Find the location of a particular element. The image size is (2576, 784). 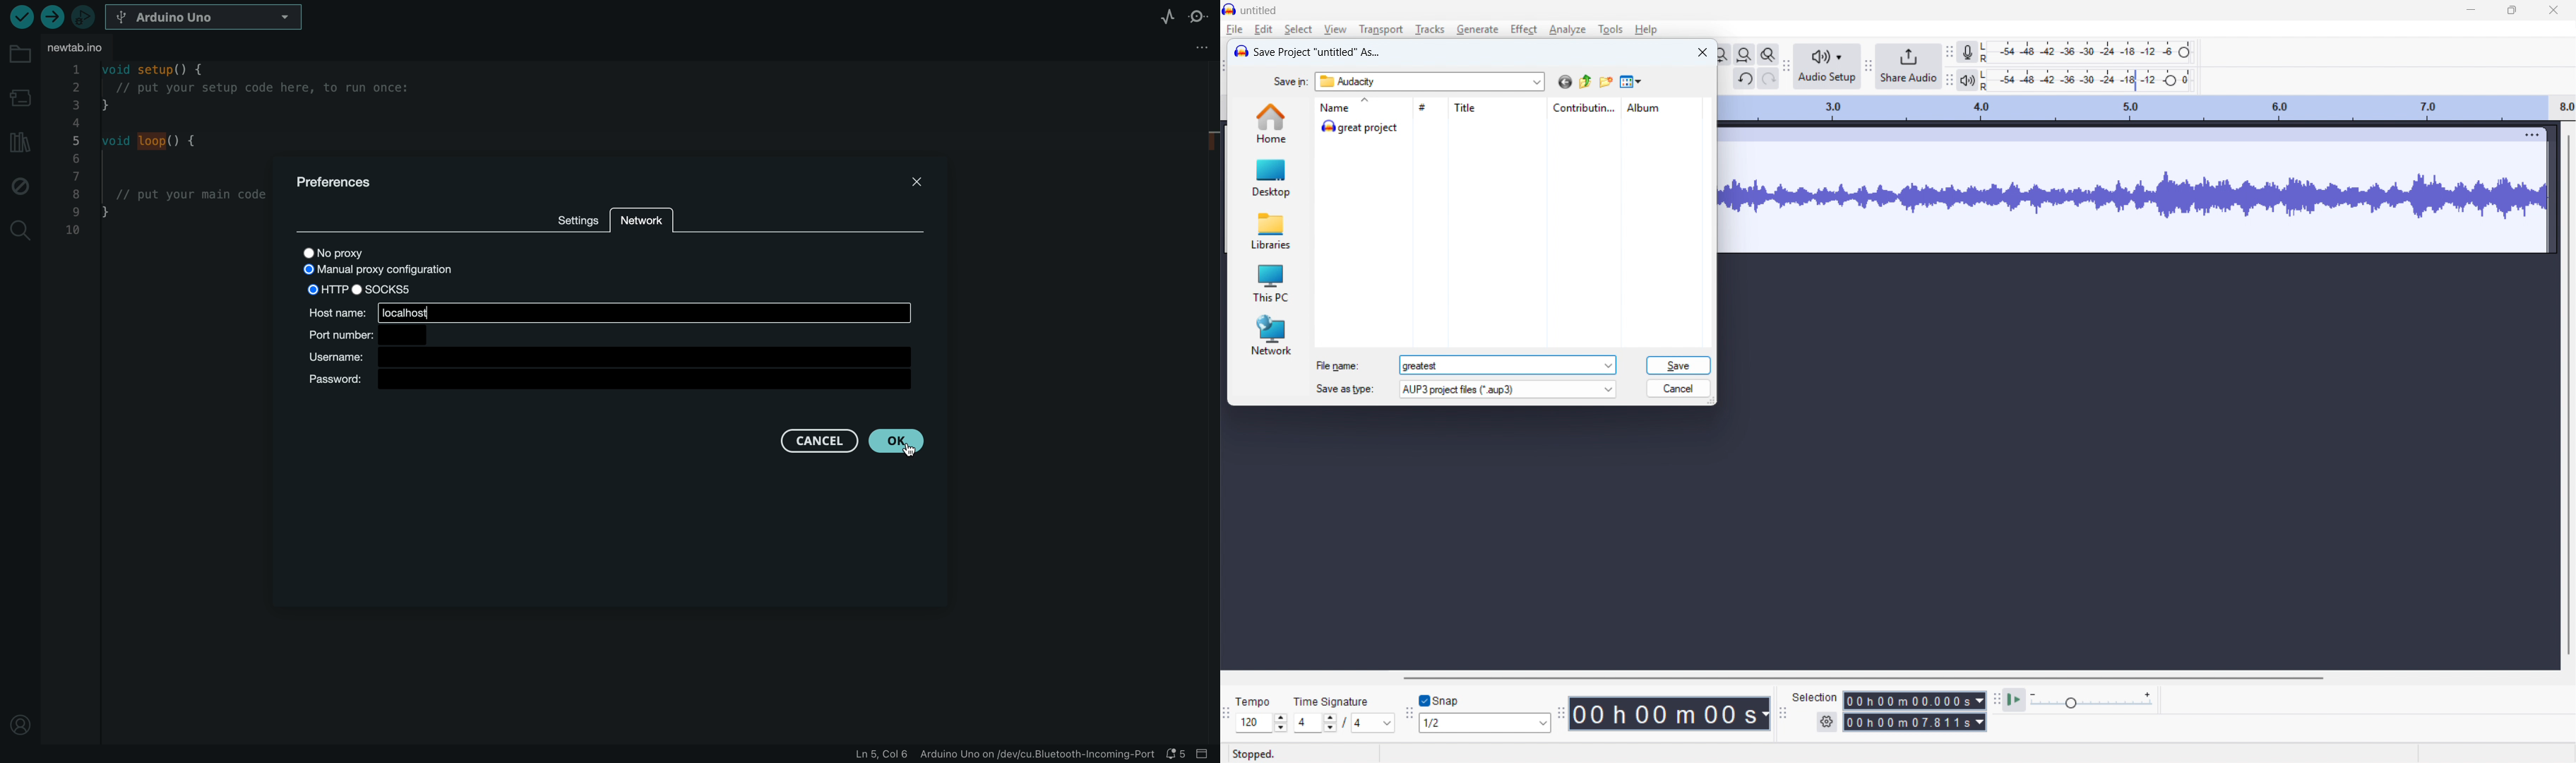

click to drag is located at coordinates (2109, 135).